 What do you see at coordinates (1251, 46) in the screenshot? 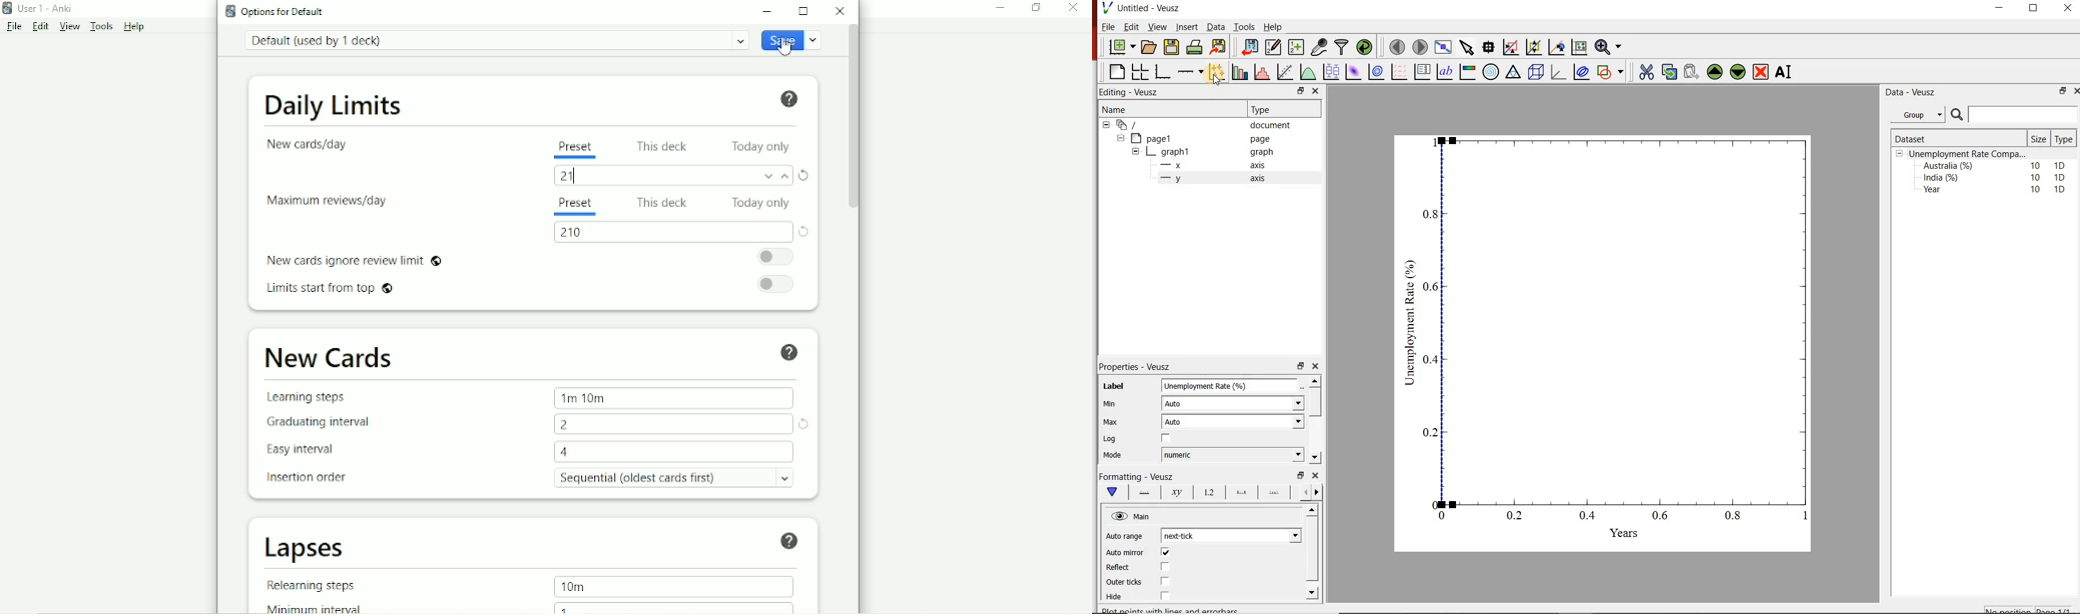
I see `import document` at bounding box center [1251, 46].